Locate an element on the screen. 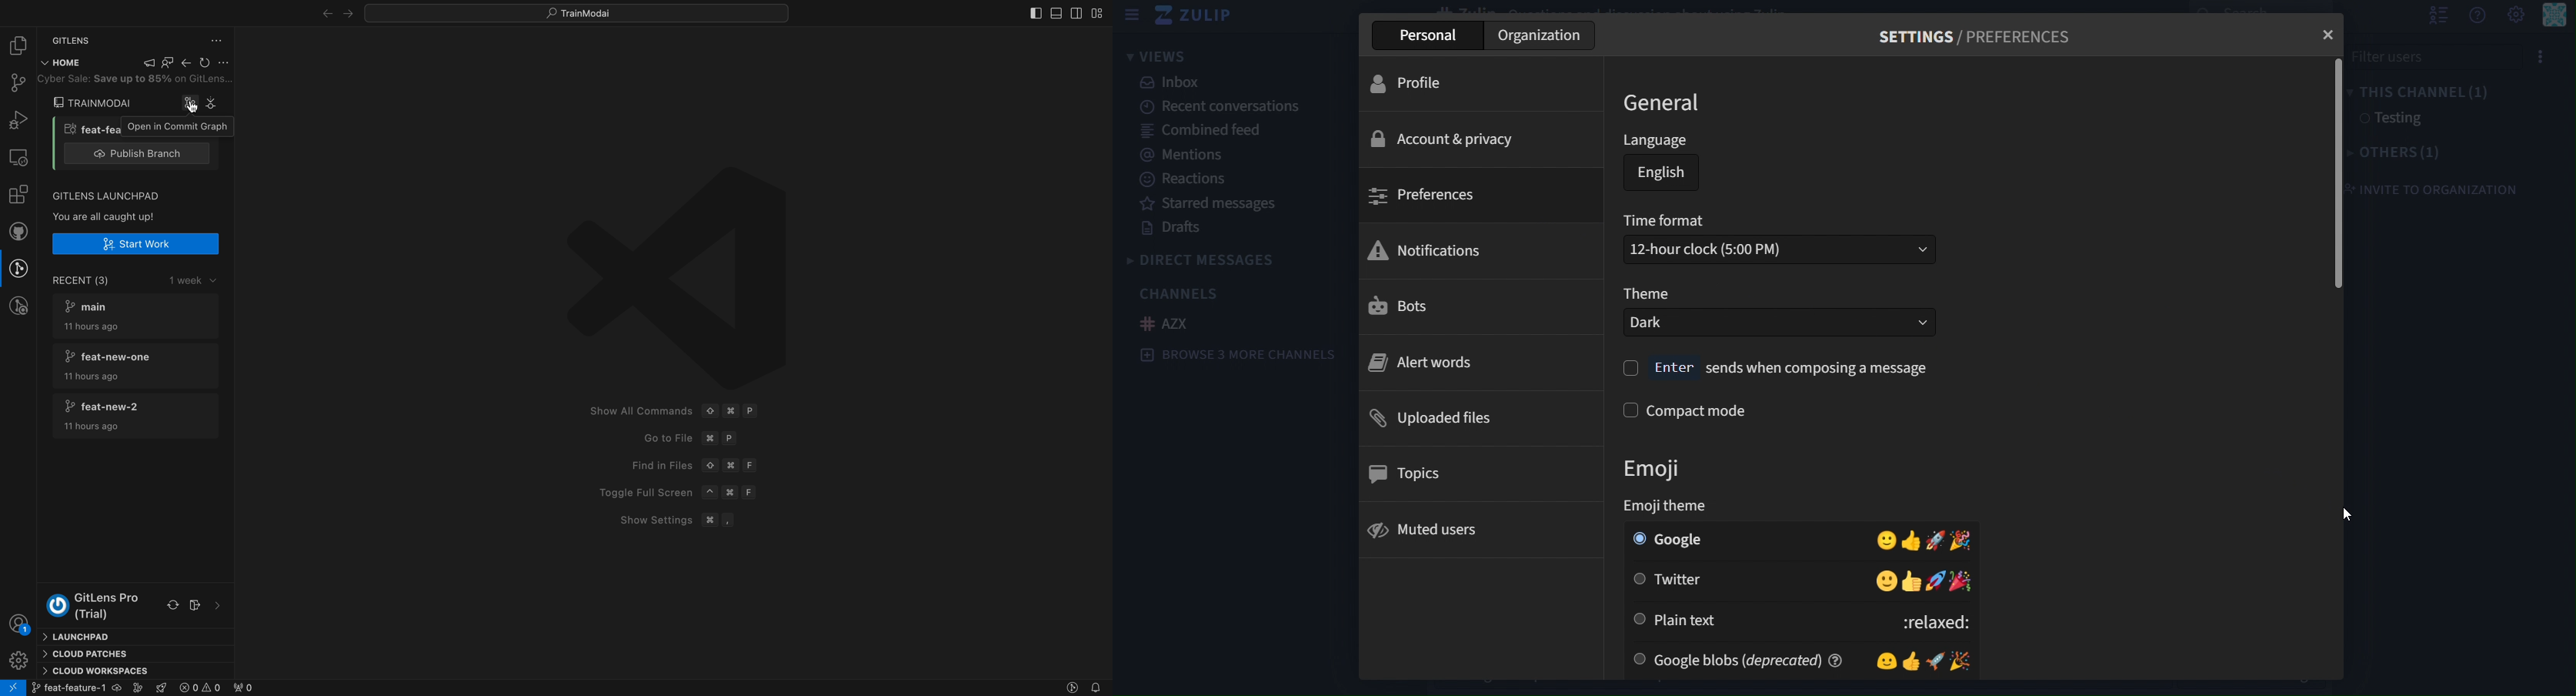  preferences is located at coordinates (1426, 197).